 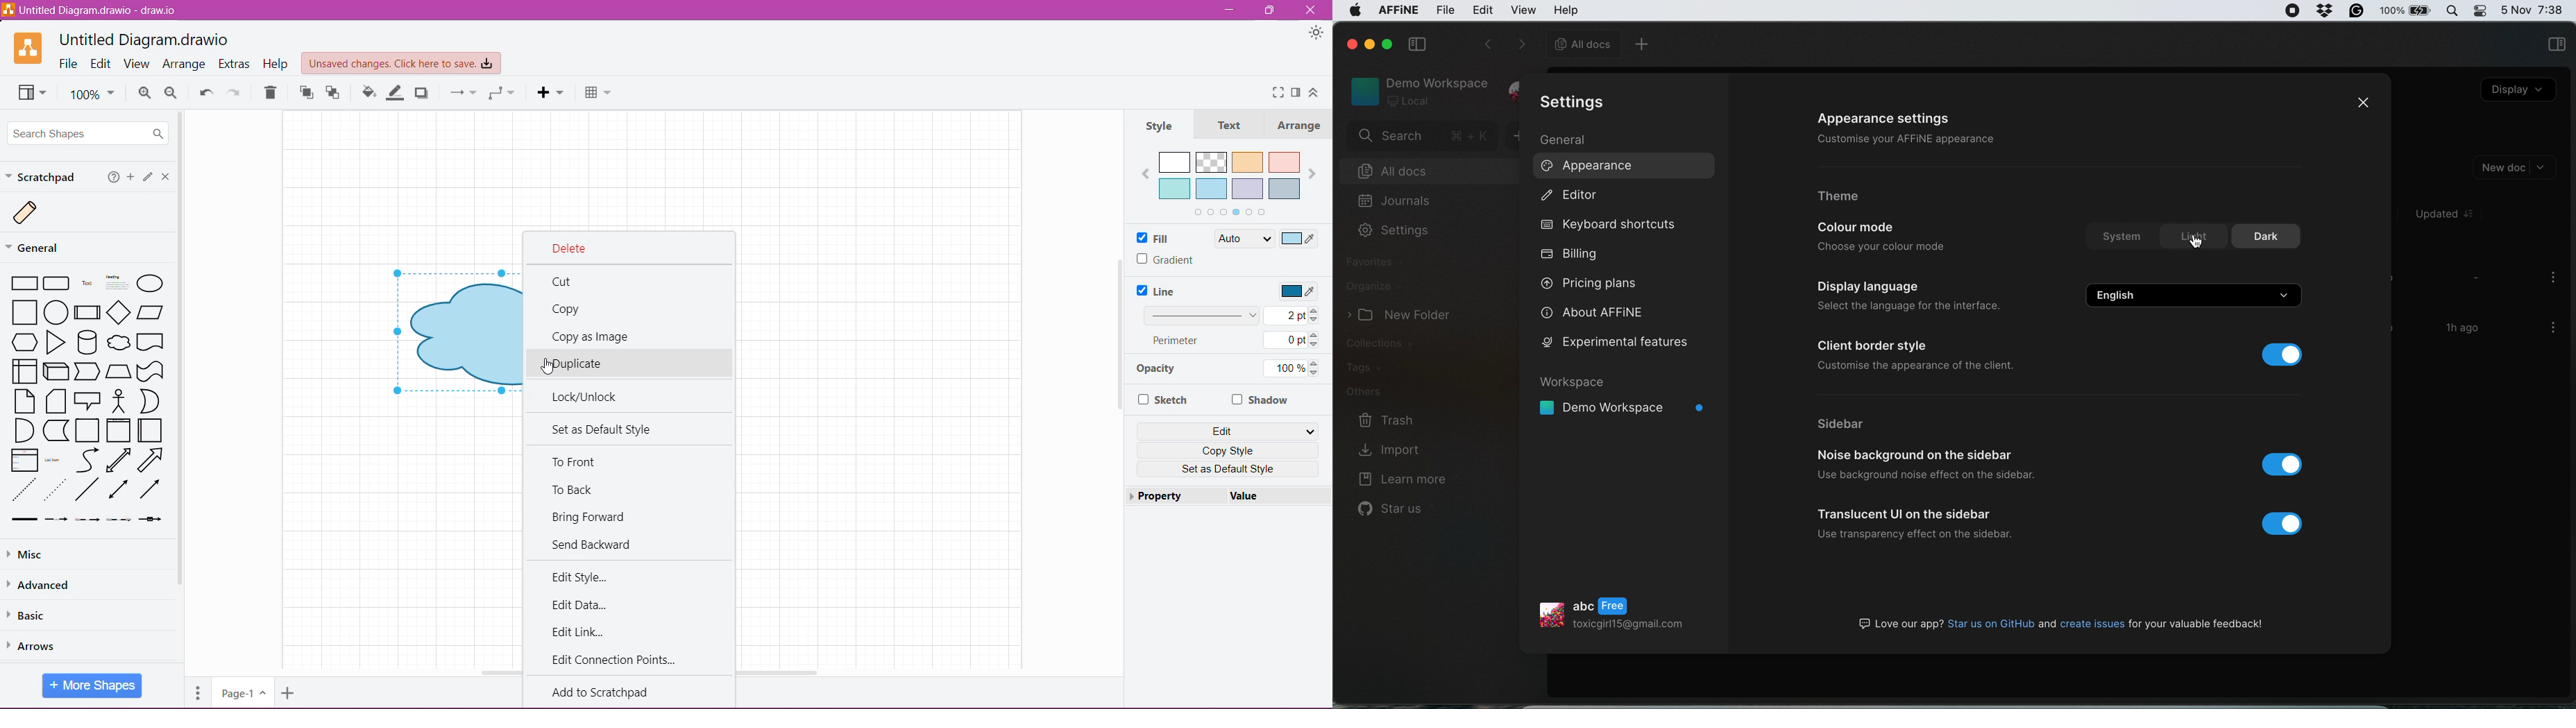 What do you see at coordinates (1406, 481) in the screenshot?
I see `learn more` at bounding box center [1406, 481].